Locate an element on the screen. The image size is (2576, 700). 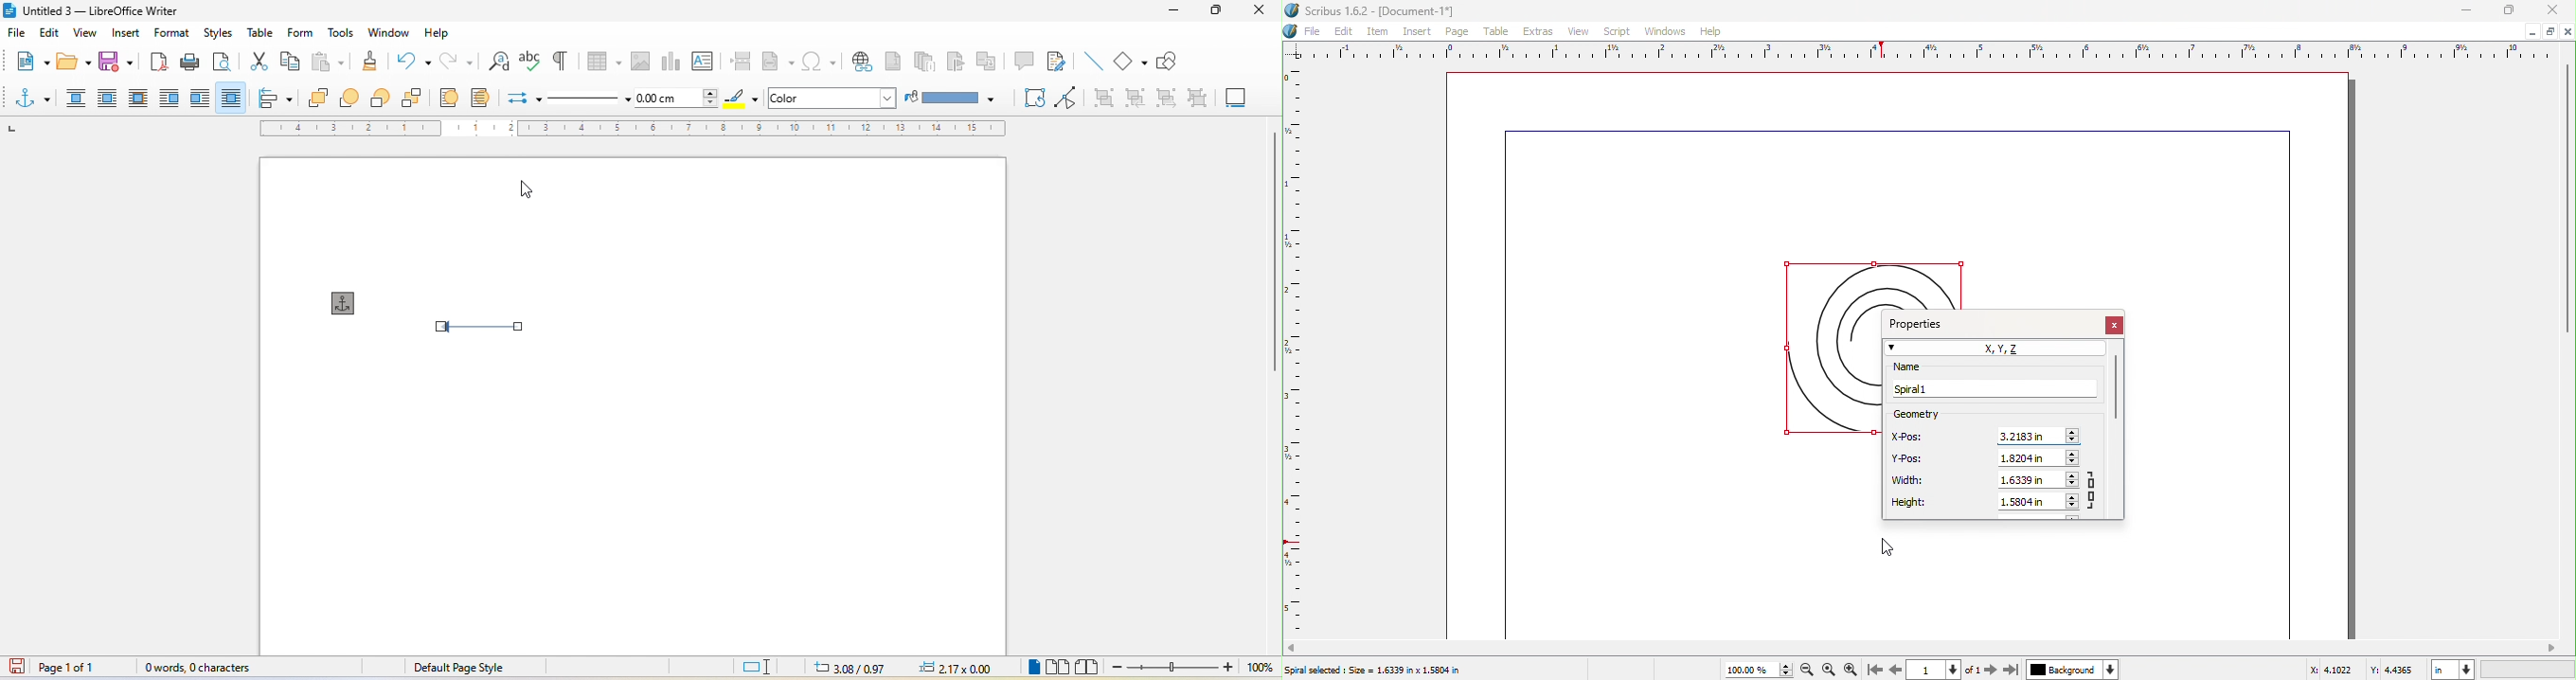
move right is located at coordinates (2553, 647).